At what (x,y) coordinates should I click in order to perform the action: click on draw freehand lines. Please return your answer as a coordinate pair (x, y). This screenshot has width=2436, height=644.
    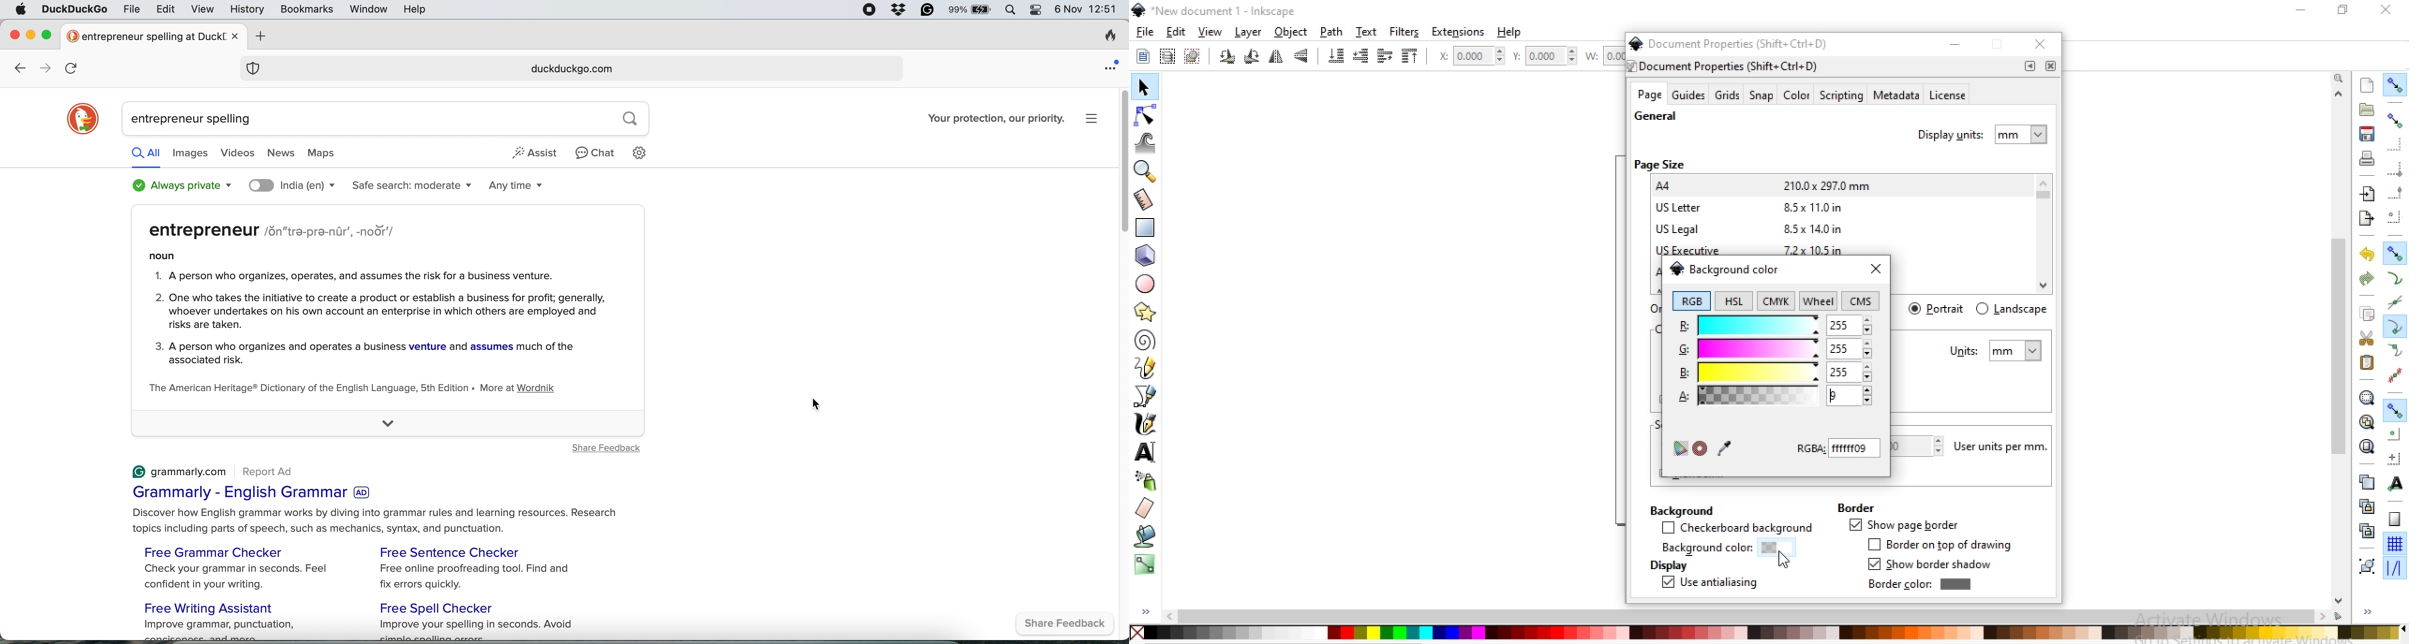
    Looking at the image, I should click on (1145, 368).